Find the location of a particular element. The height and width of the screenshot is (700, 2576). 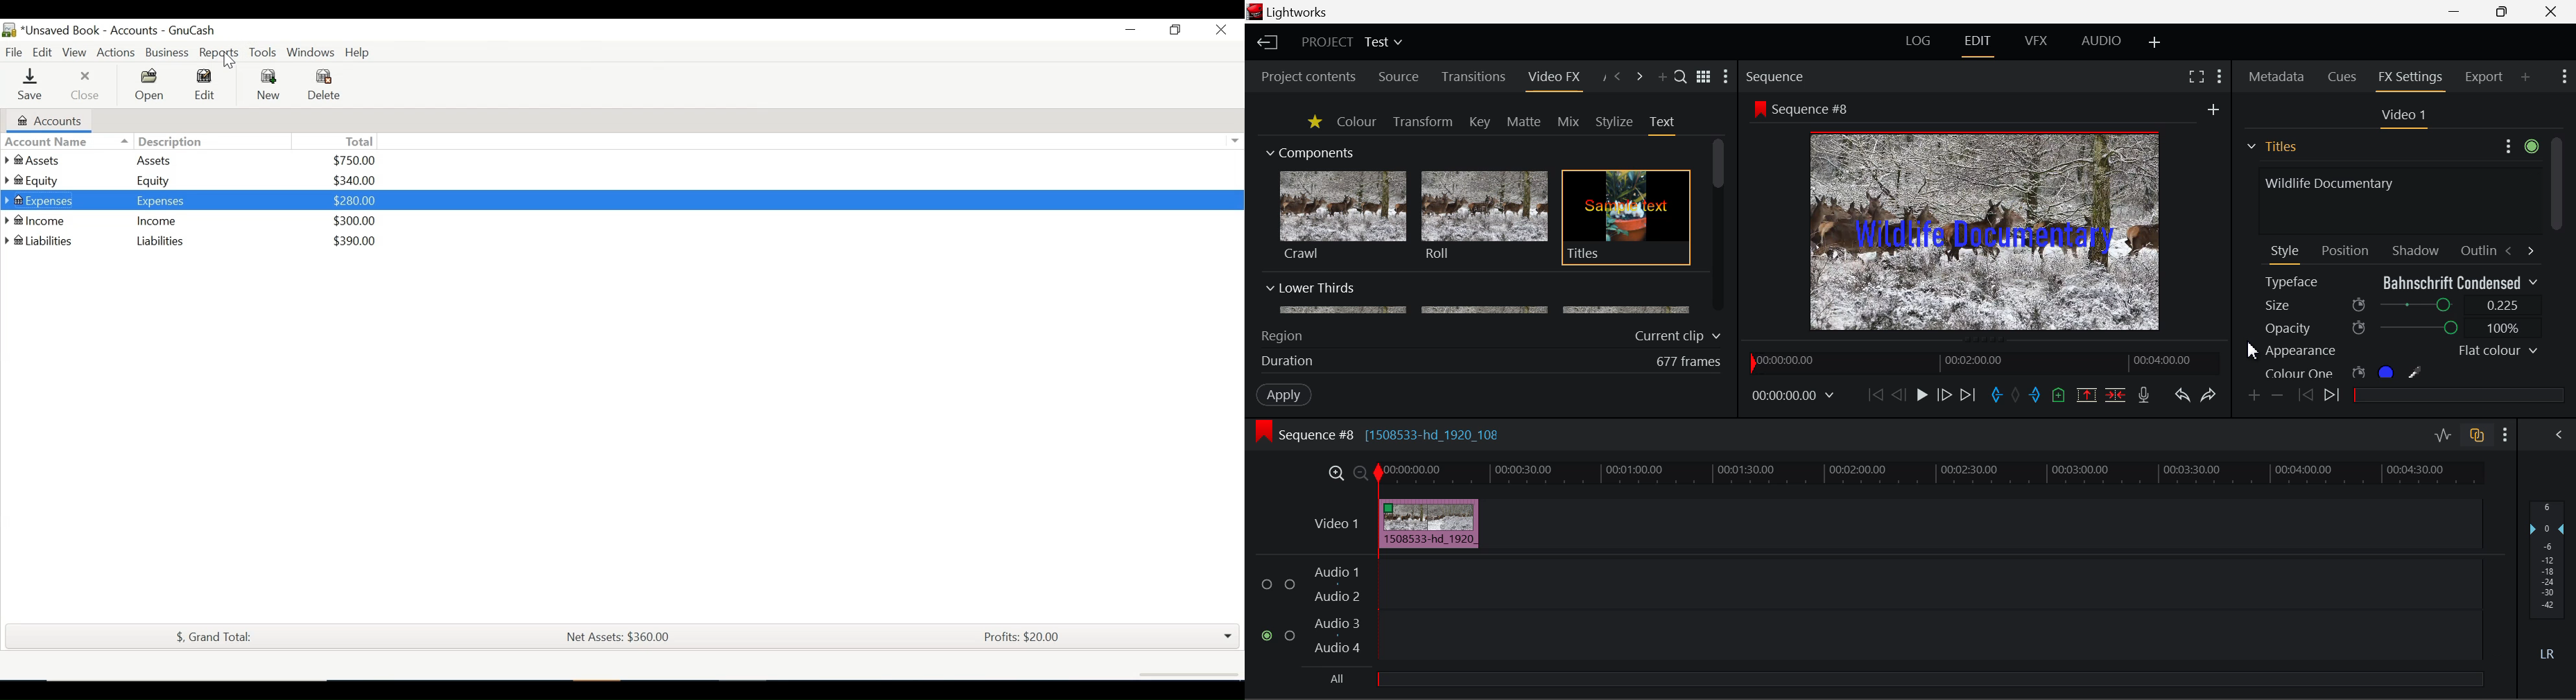

Previous Panel is located at coordinates (1616, 78).